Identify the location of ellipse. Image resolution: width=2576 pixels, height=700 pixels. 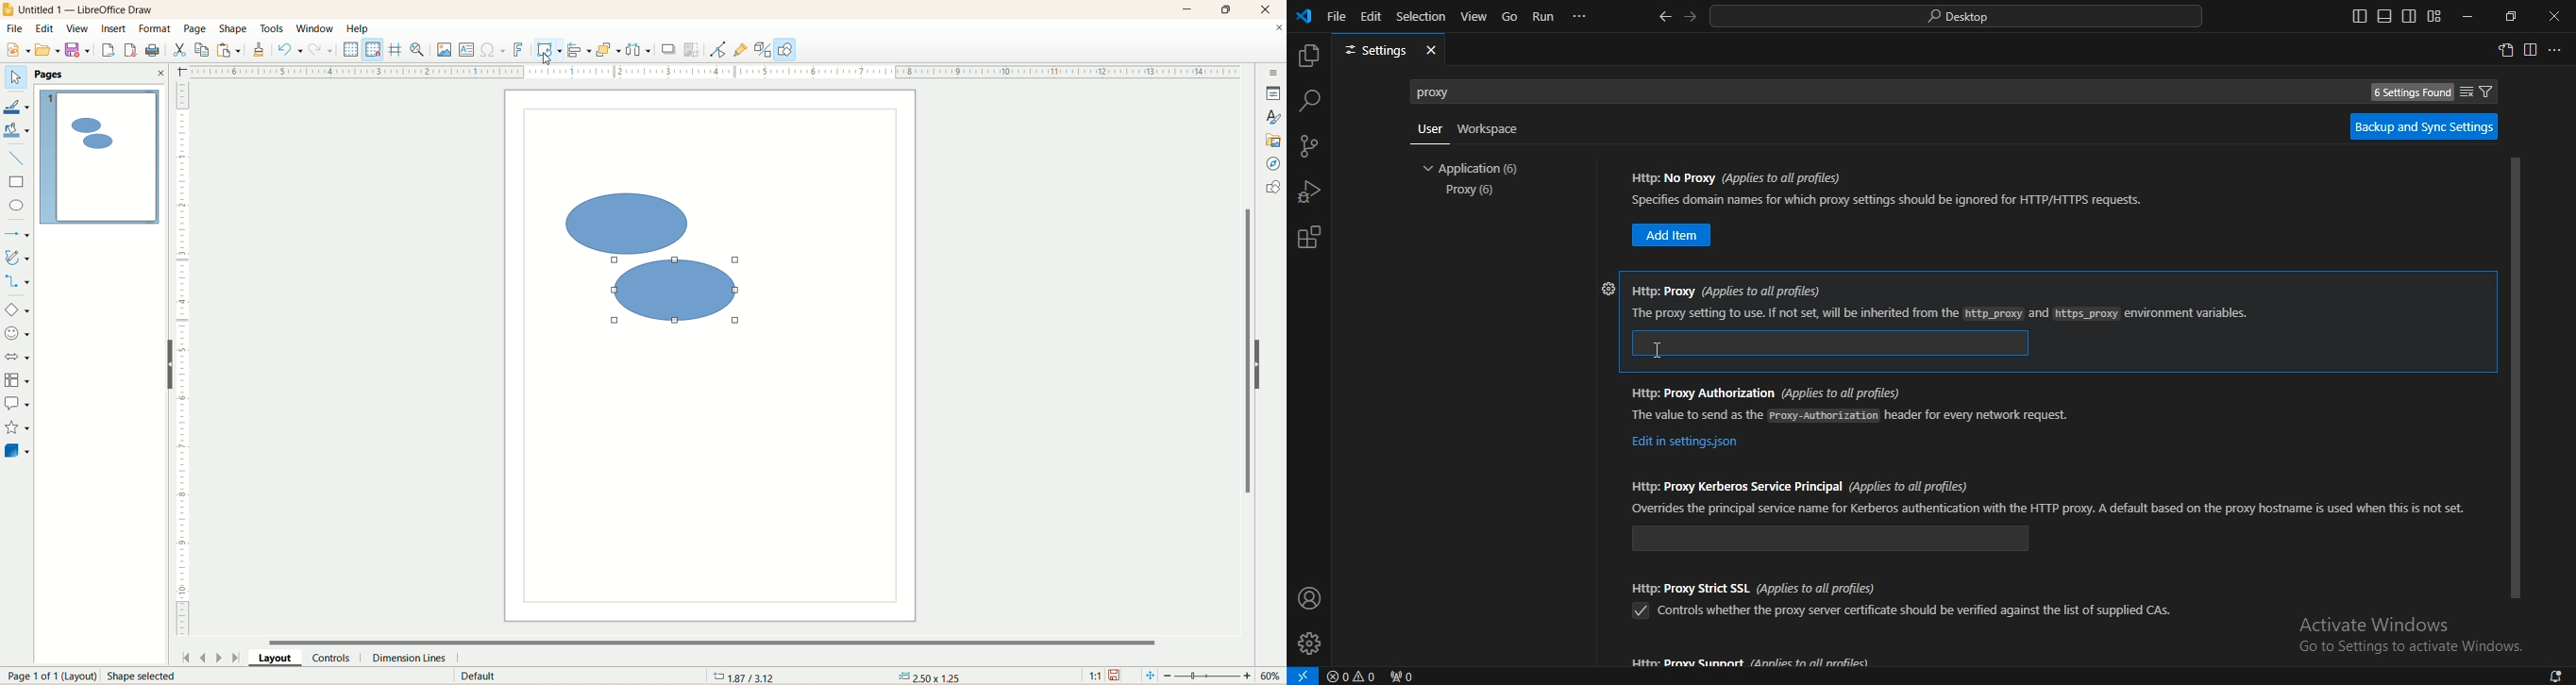
(16, 204).